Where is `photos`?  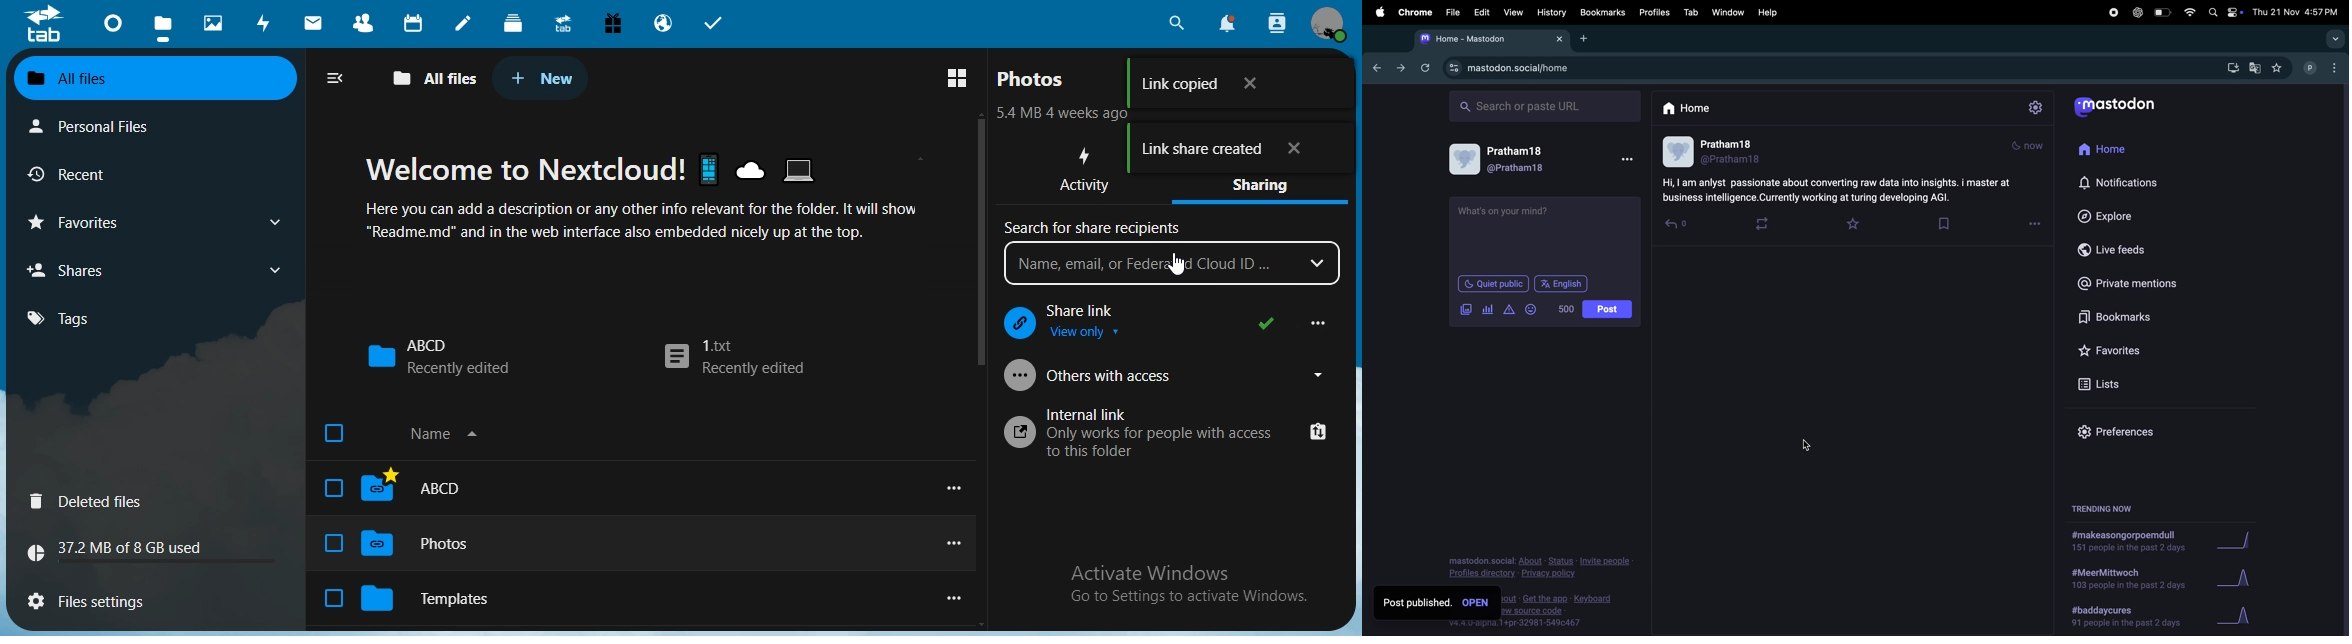 photos is located at coordinates (1033, 79).